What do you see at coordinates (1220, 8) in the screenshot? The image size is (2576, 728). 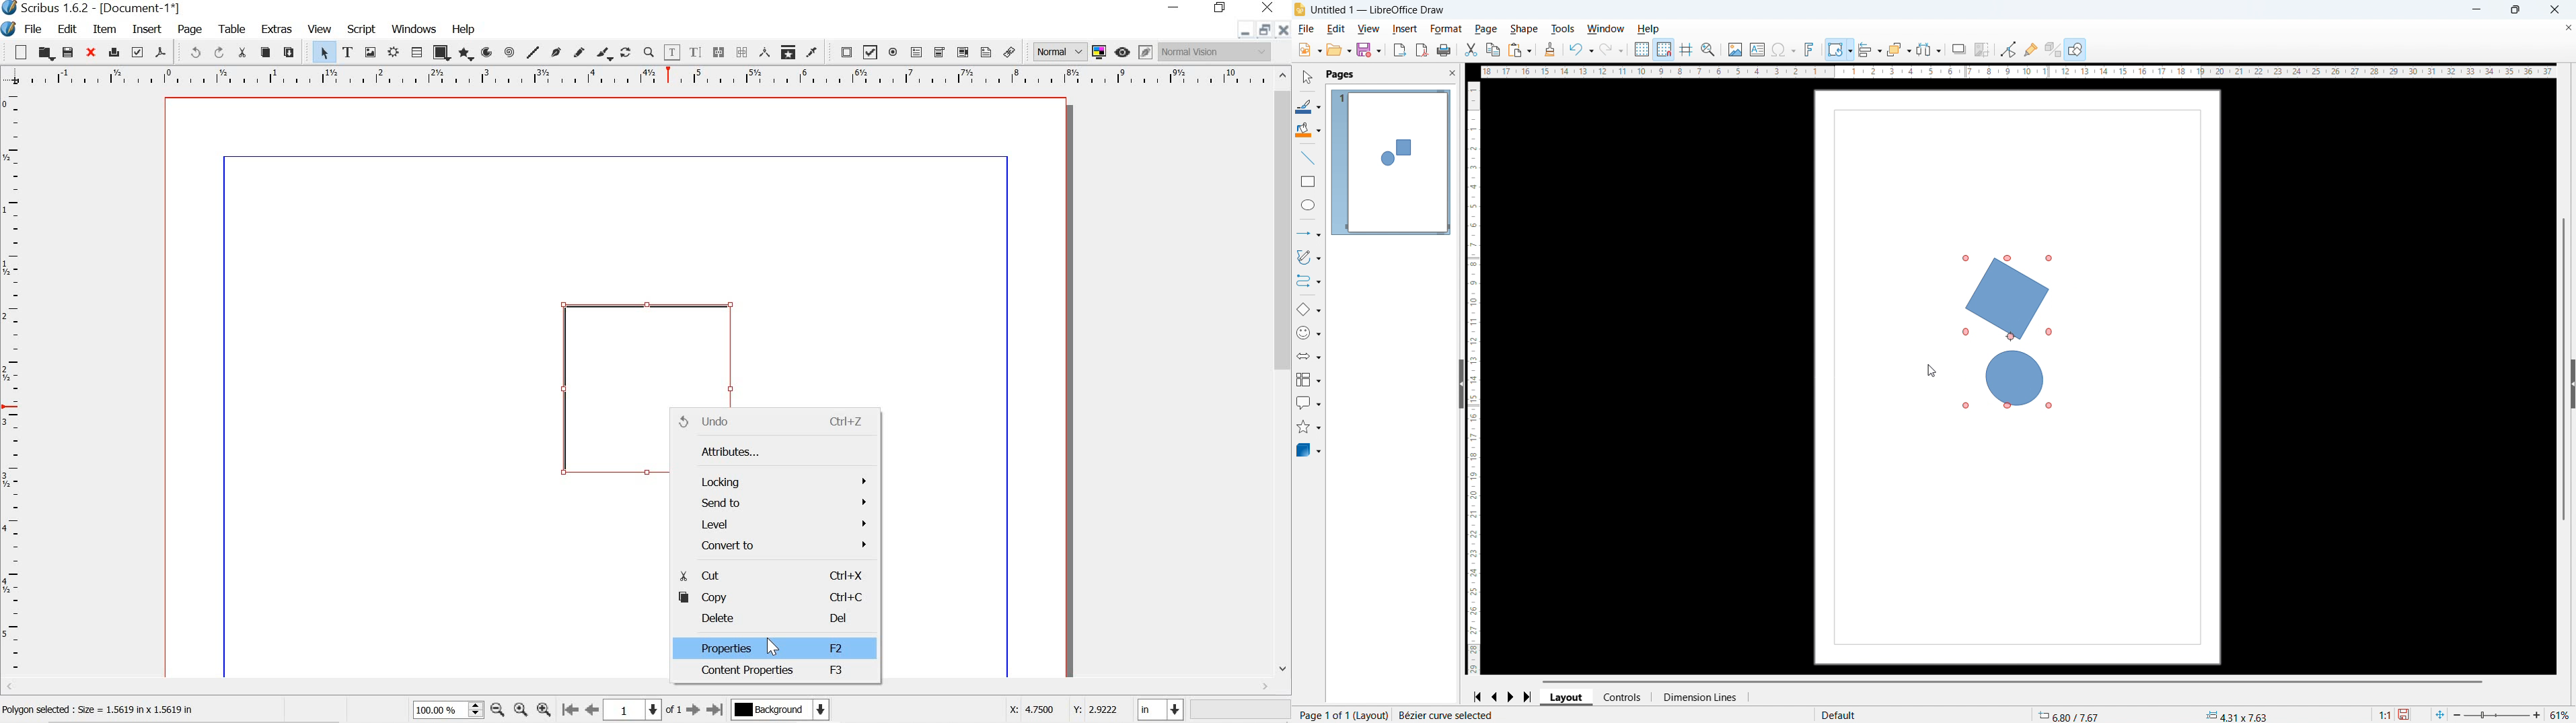 I see `restore down` at bounding box center [1220, 8].